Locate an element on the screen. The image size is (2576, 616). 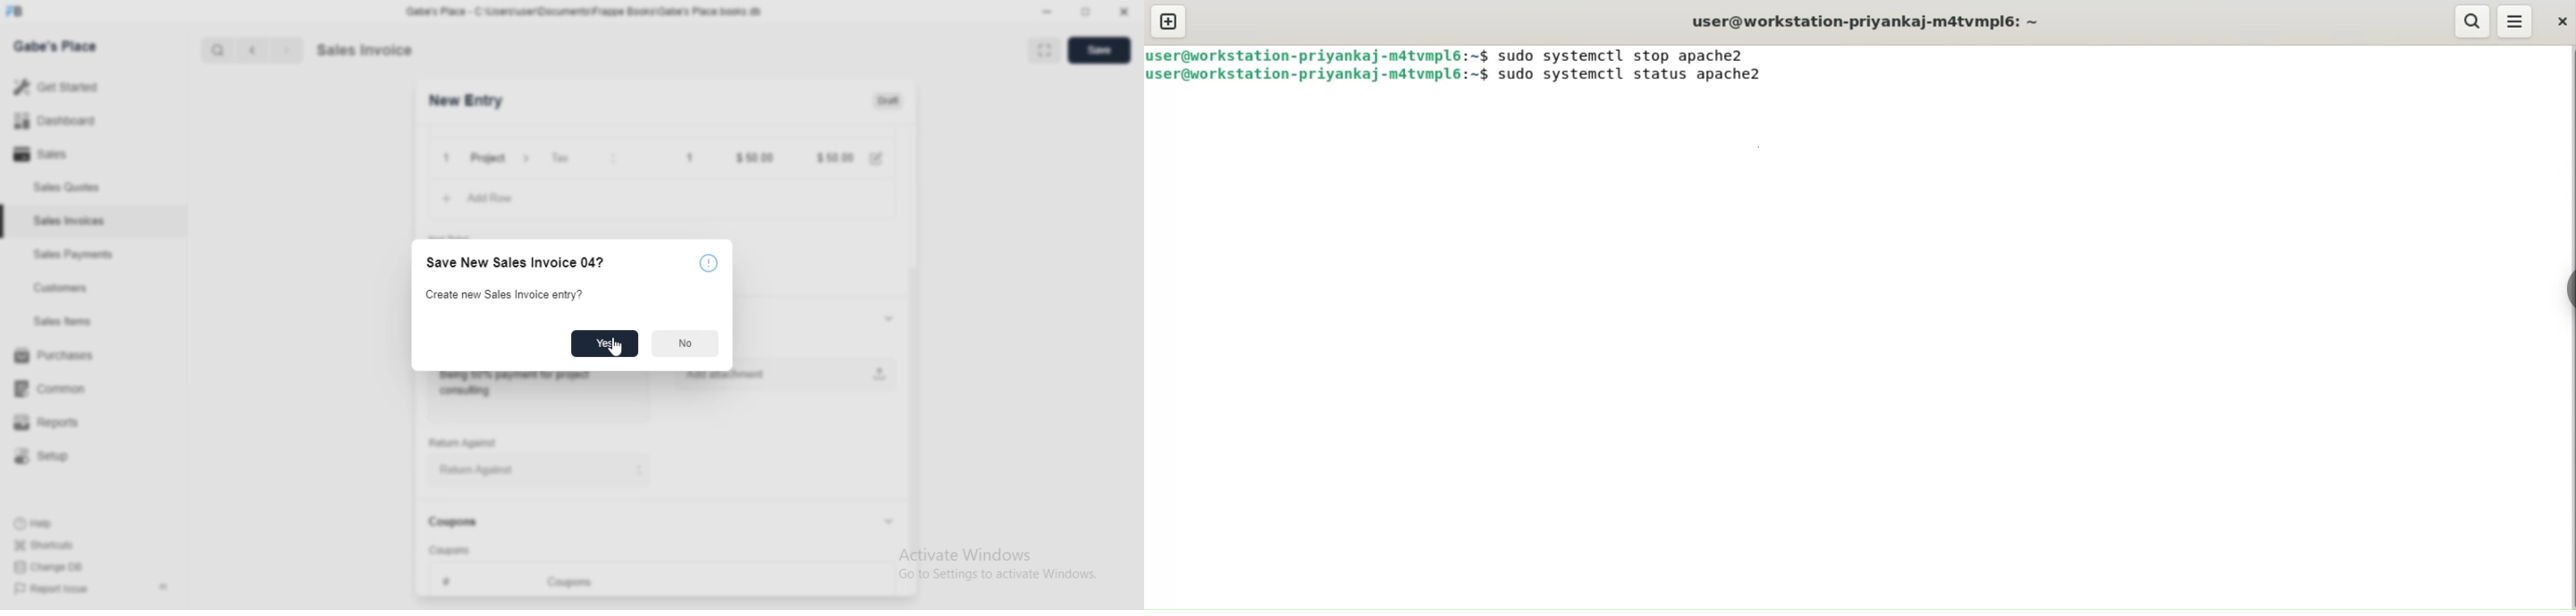
No is located at coordinates (686, 343).